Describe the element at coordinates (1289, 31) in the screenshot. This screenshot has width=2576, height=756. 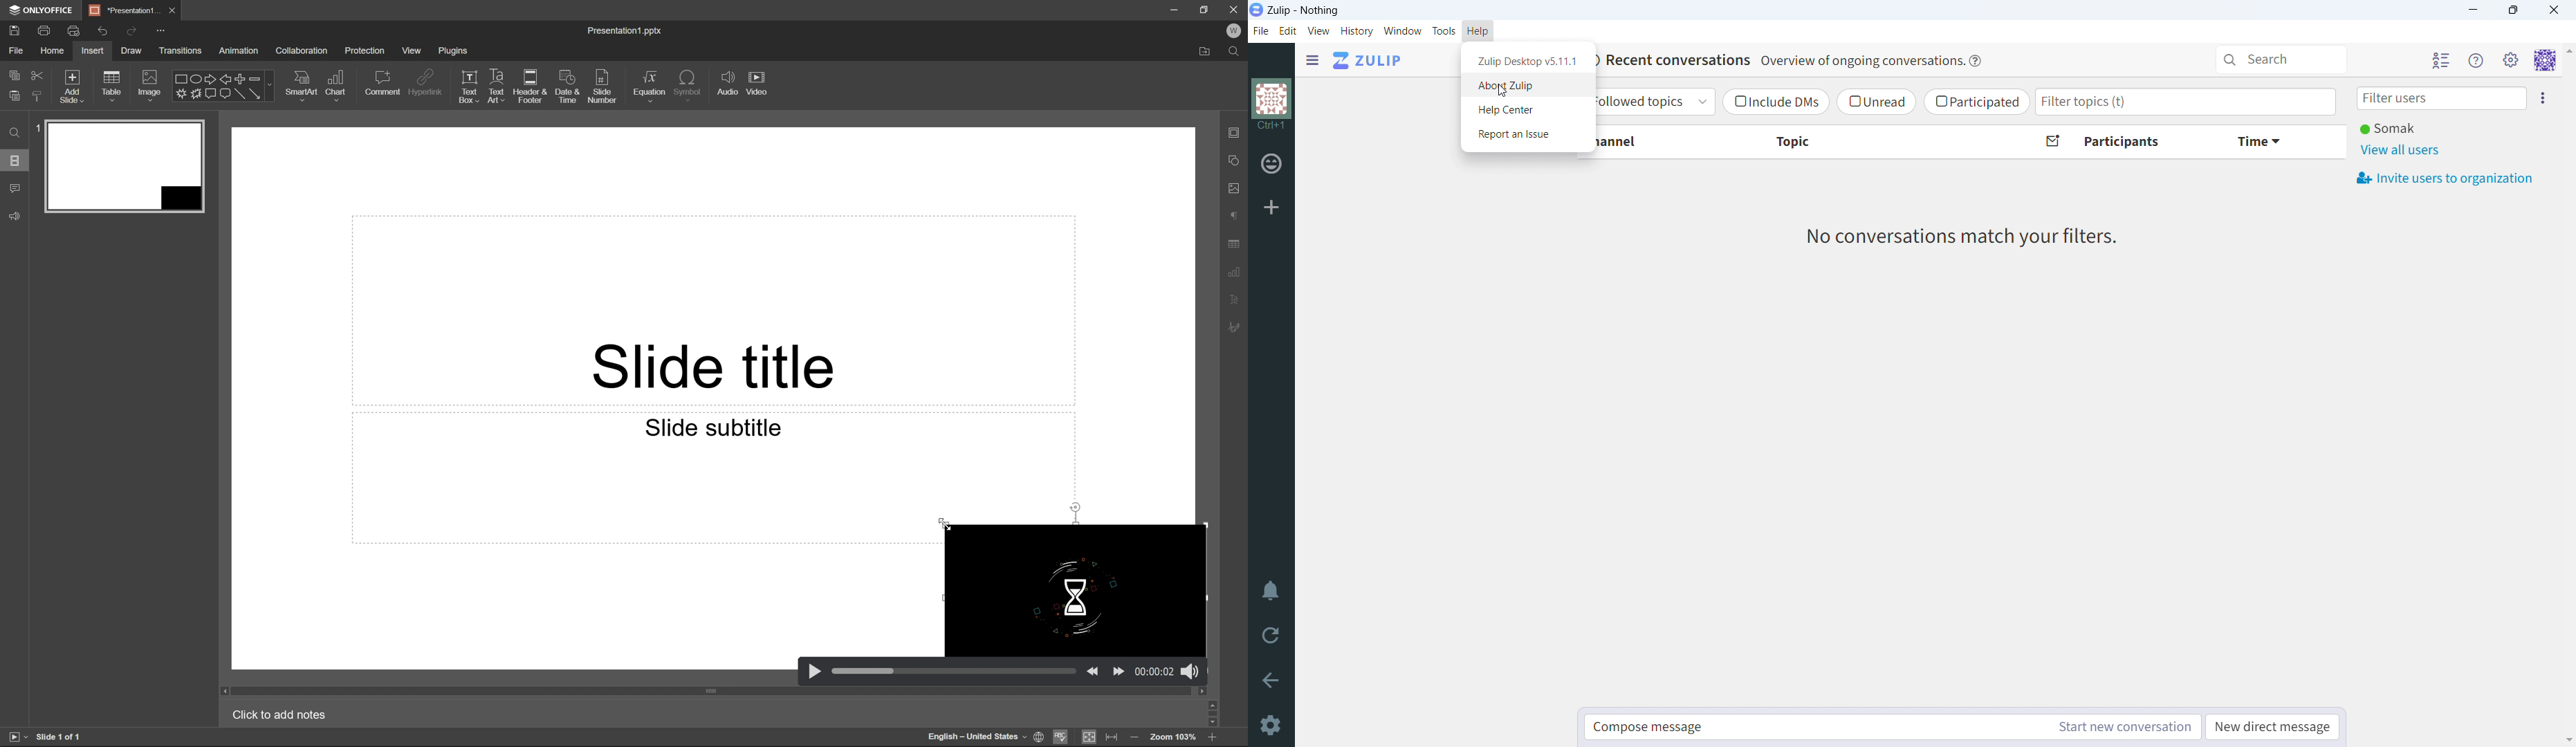
I see `edit` at that location.